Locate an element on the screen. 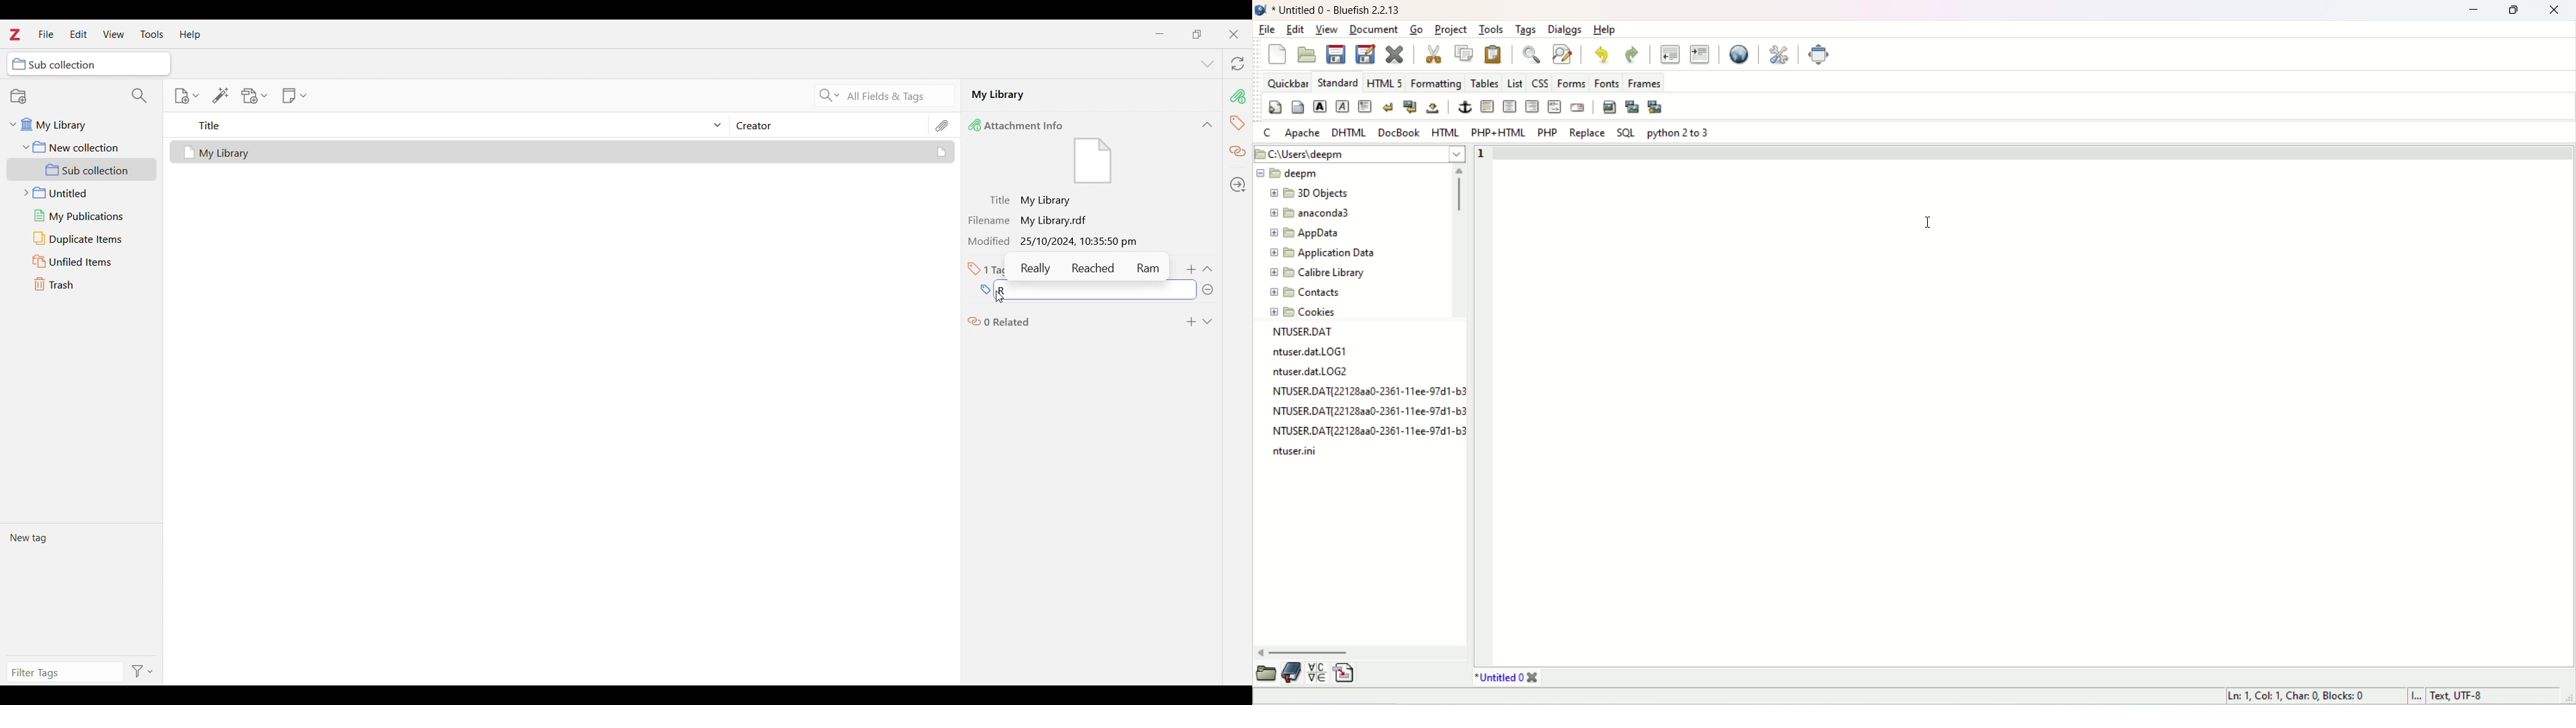  tags is located at coordinates (1528, 28).